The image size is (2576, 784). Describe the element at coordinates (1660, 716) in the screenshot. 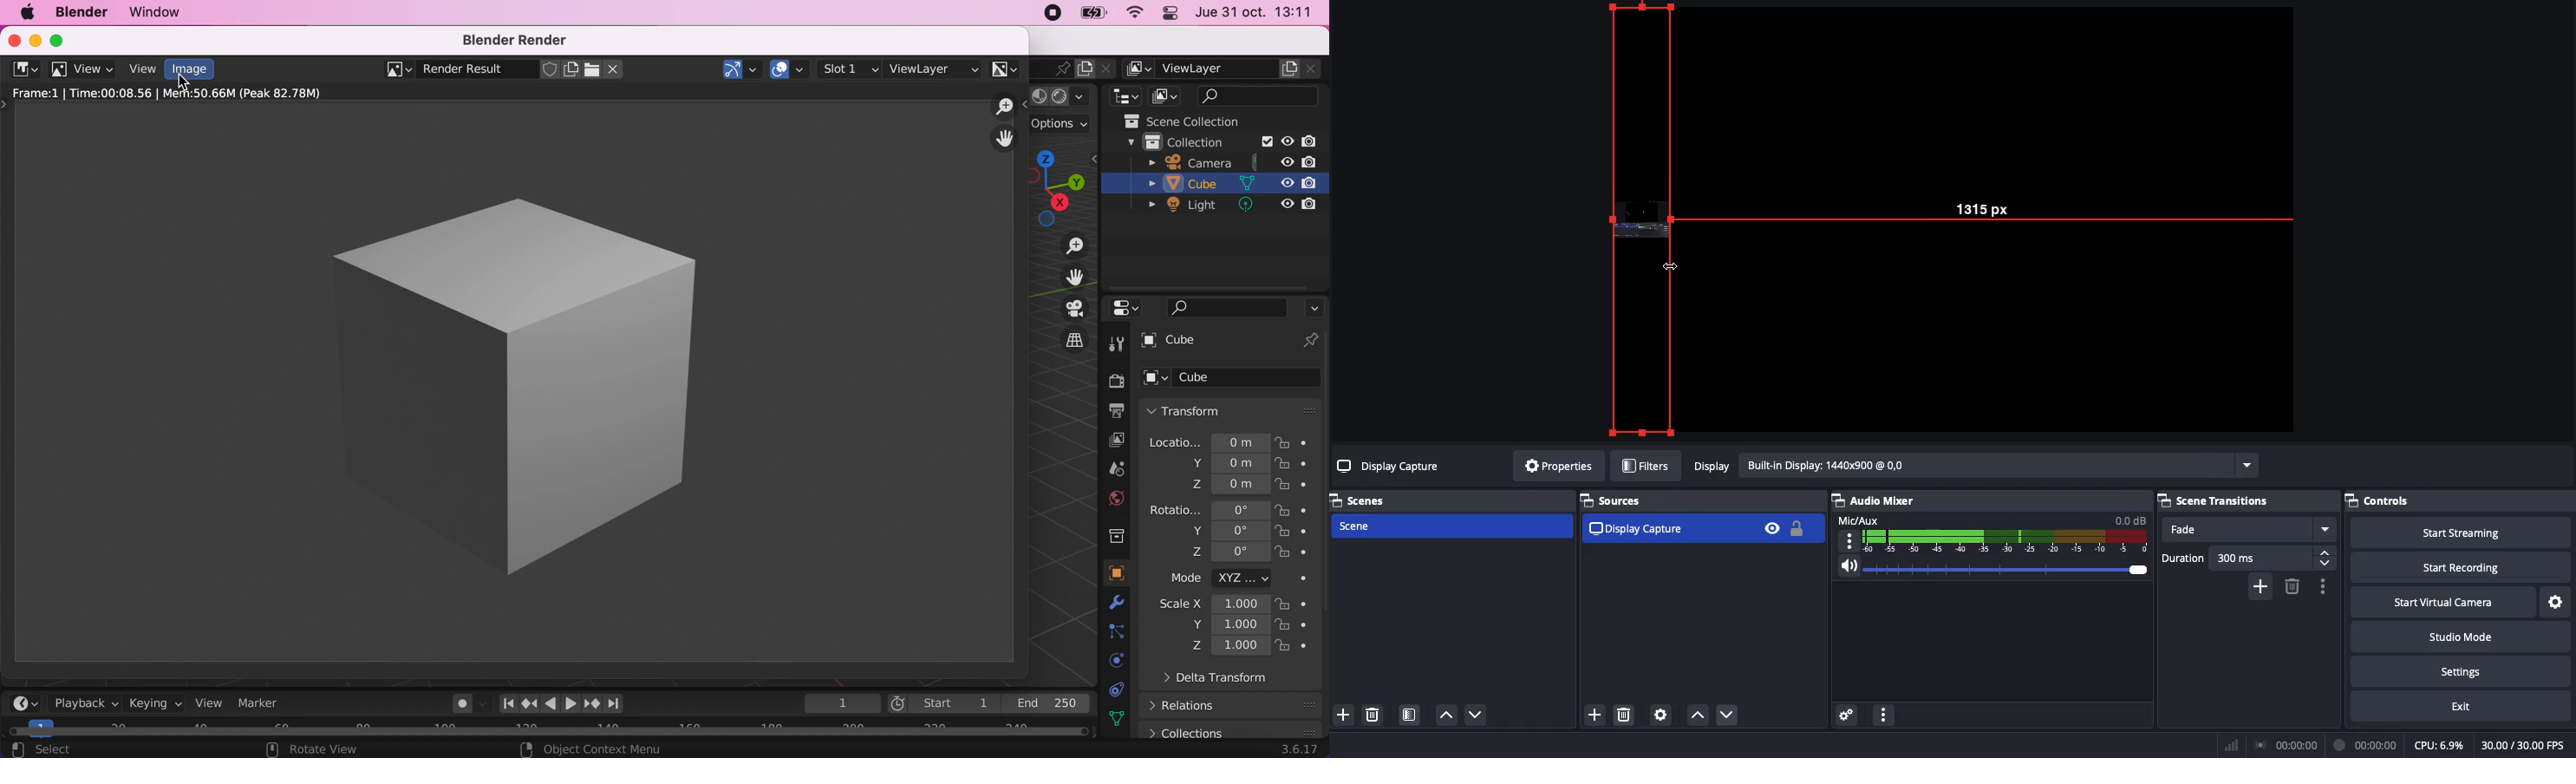

I see `Source properties` at that location.